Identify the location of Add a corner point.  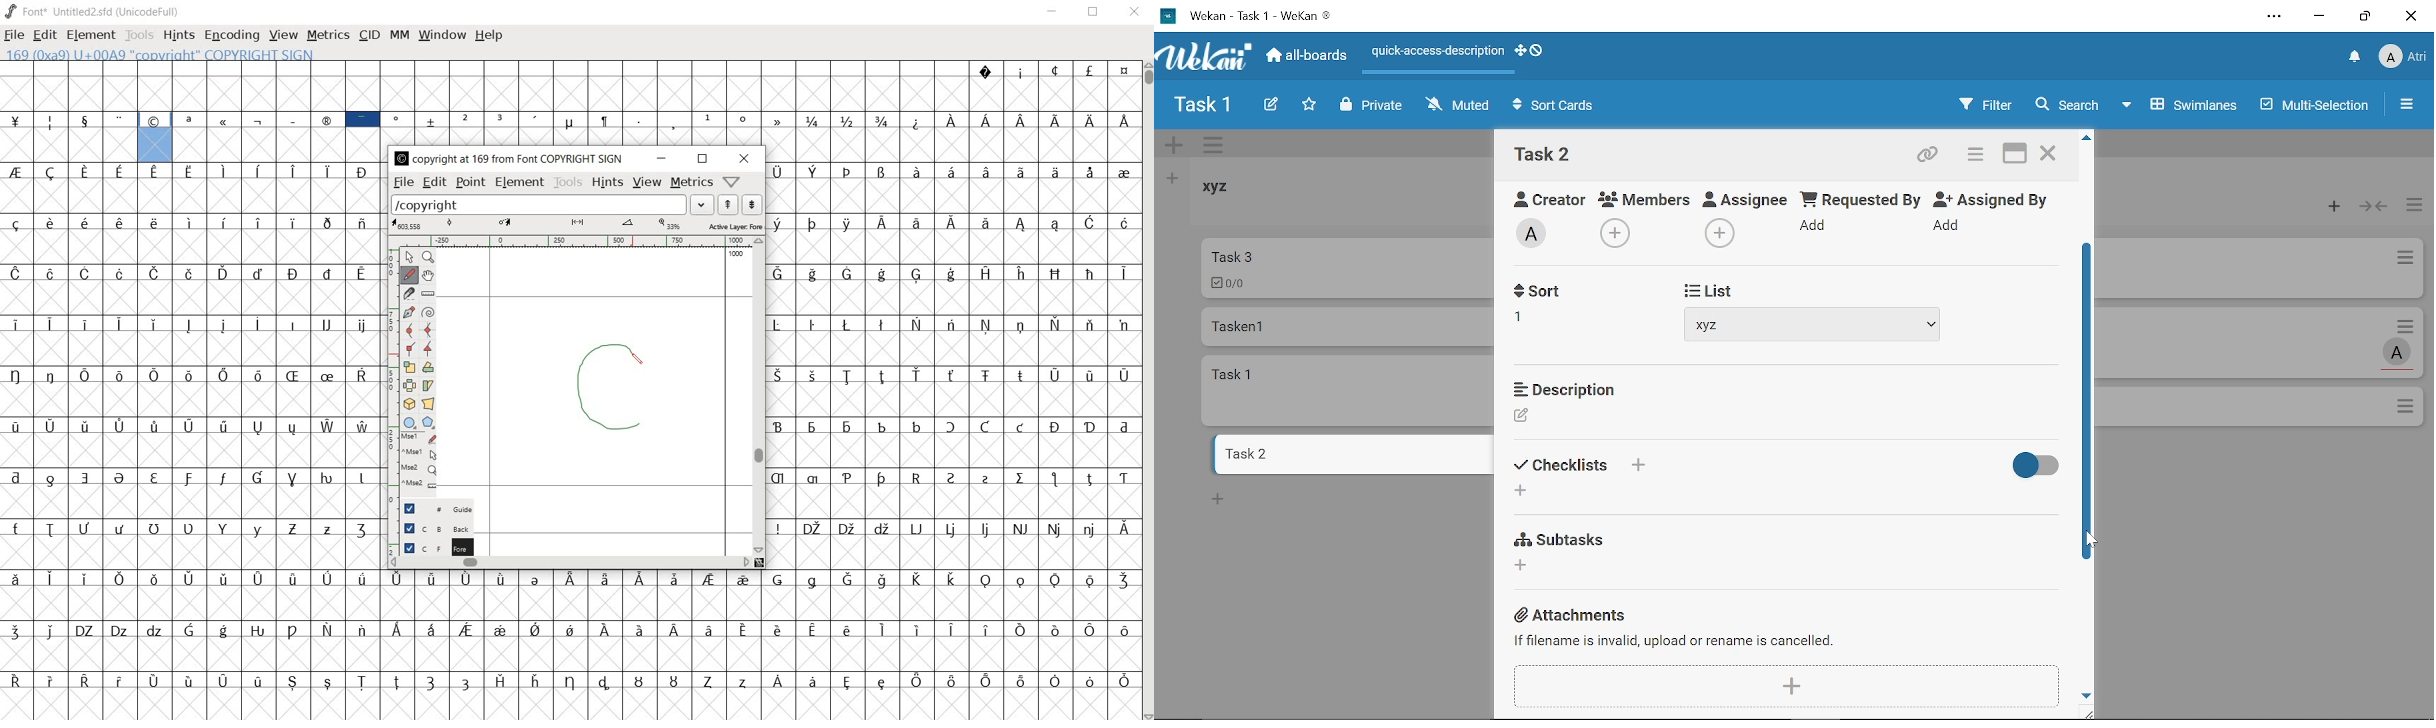
(428, 349).